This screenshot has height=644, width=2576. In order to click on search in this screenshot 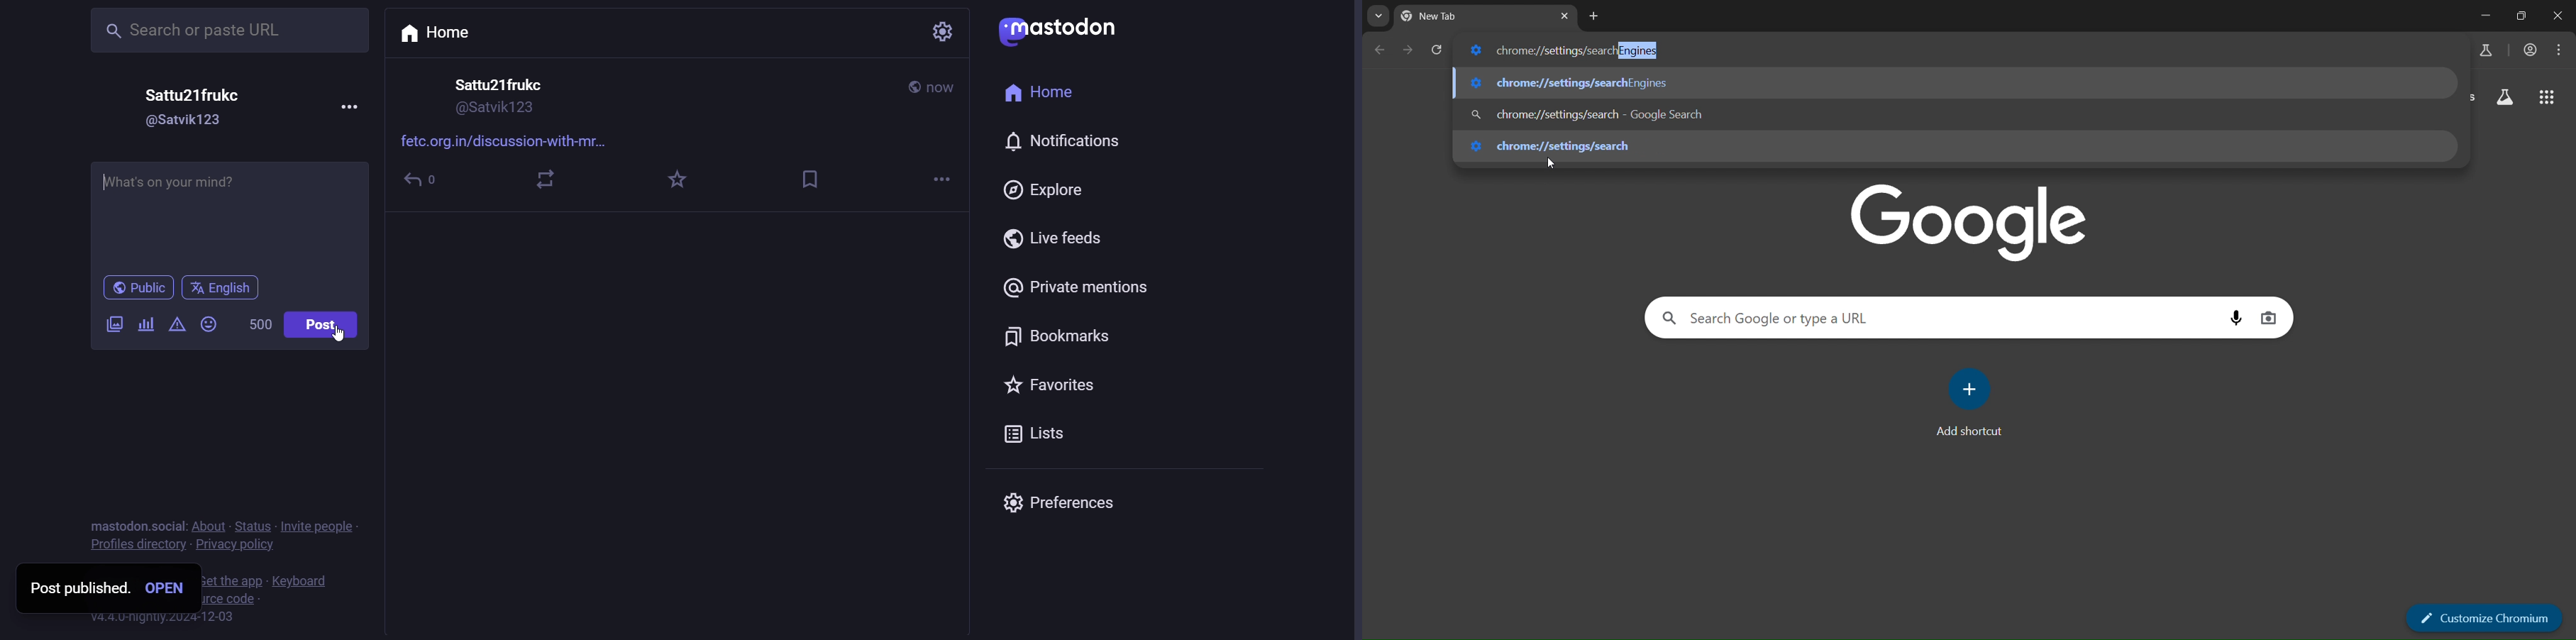, I will do `click(224, 31)`.